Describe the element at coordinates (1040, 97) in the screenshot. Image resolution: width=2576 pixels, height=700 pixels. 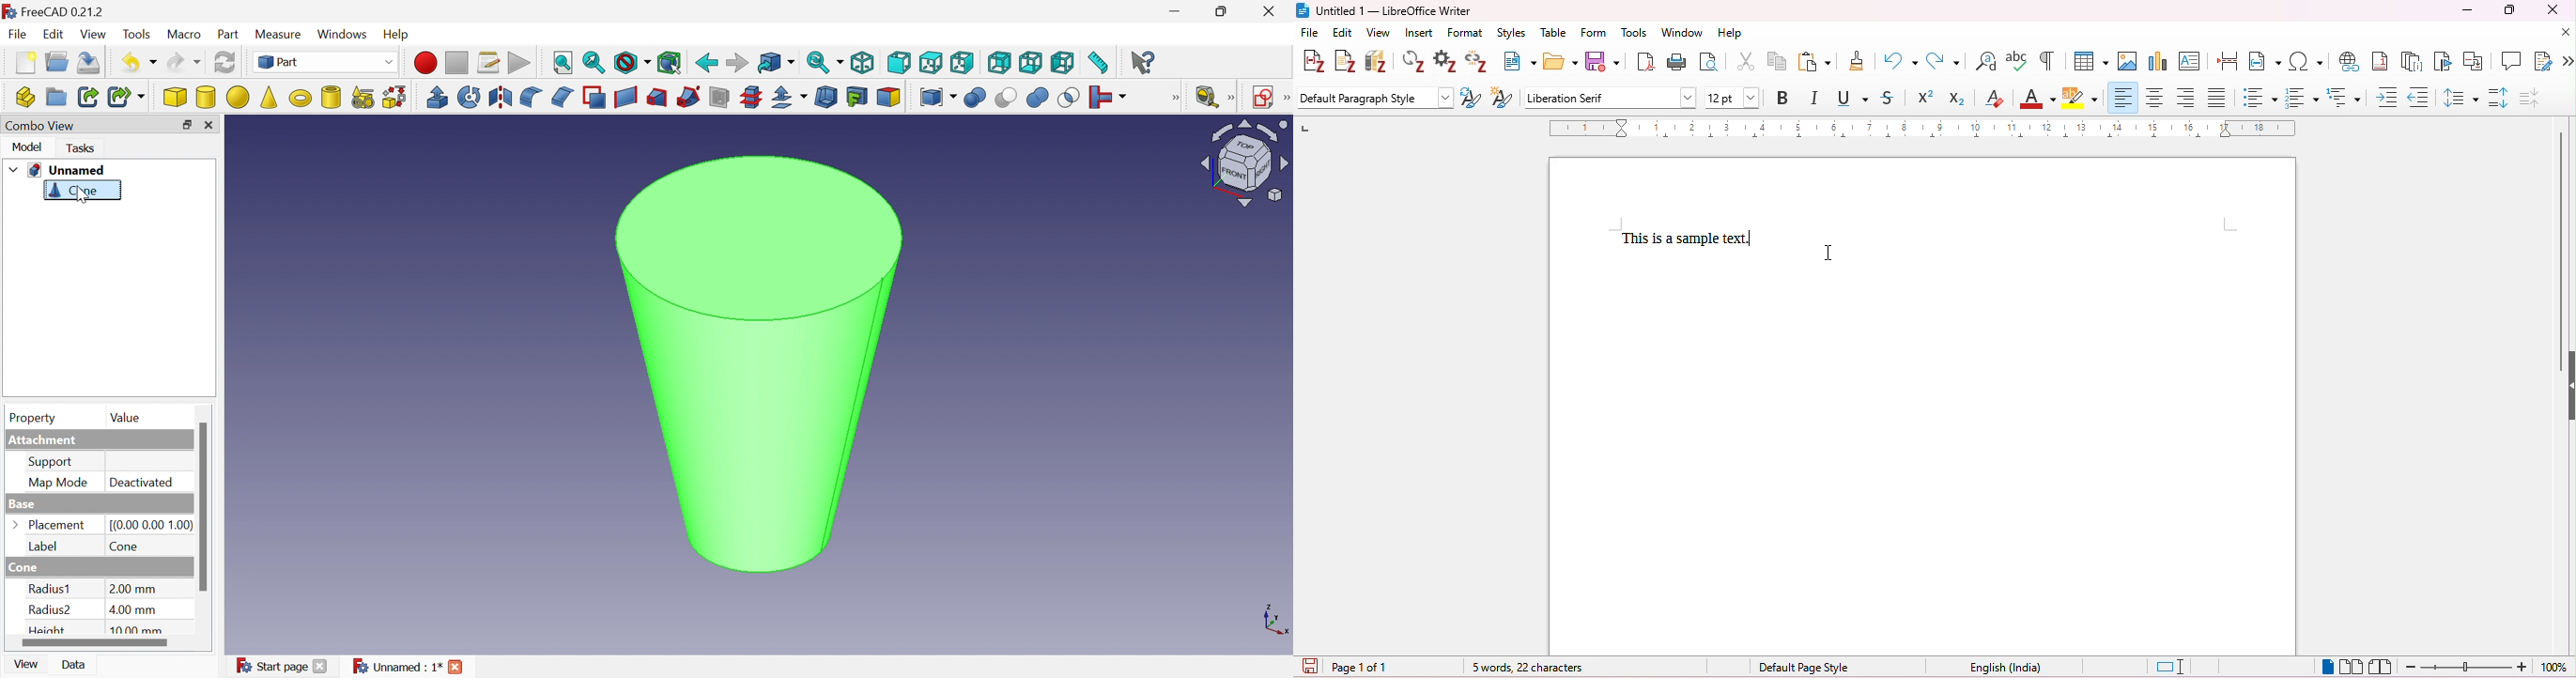
I see `Union` at that location.